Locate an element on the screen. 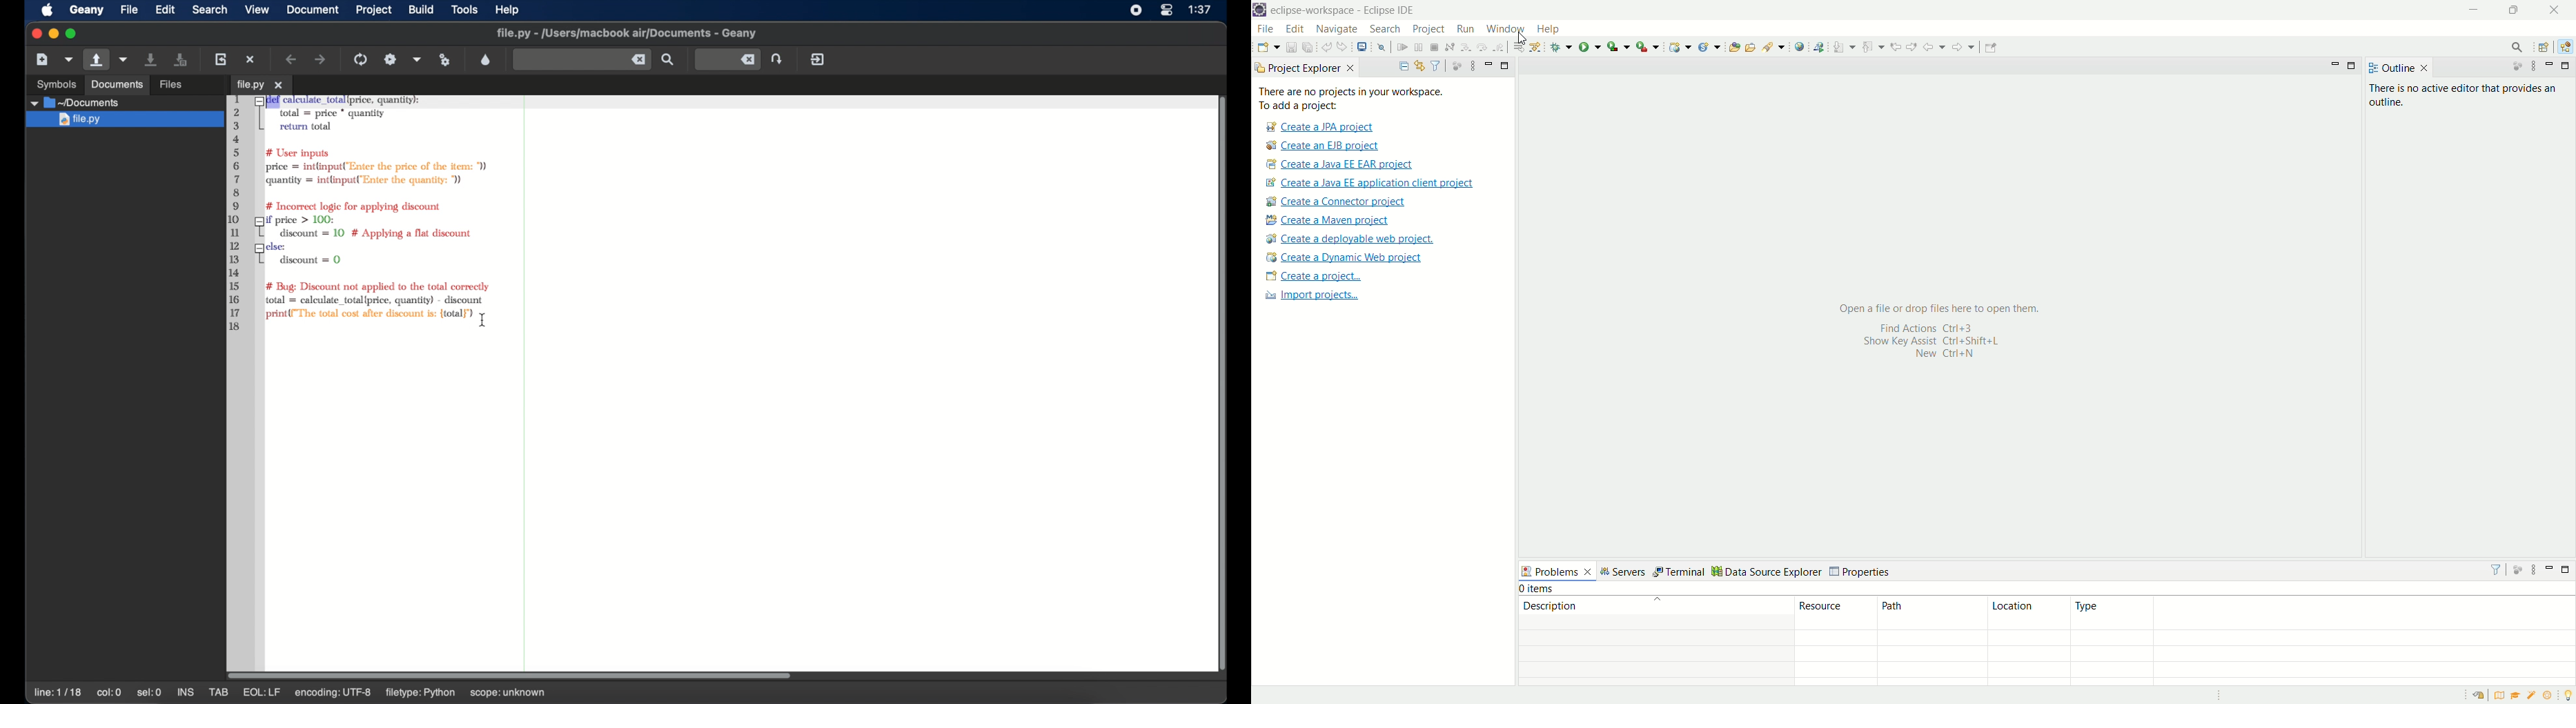 The width and height of the screenshot is (2576, 728). search is located at coordinates (1772, 47).